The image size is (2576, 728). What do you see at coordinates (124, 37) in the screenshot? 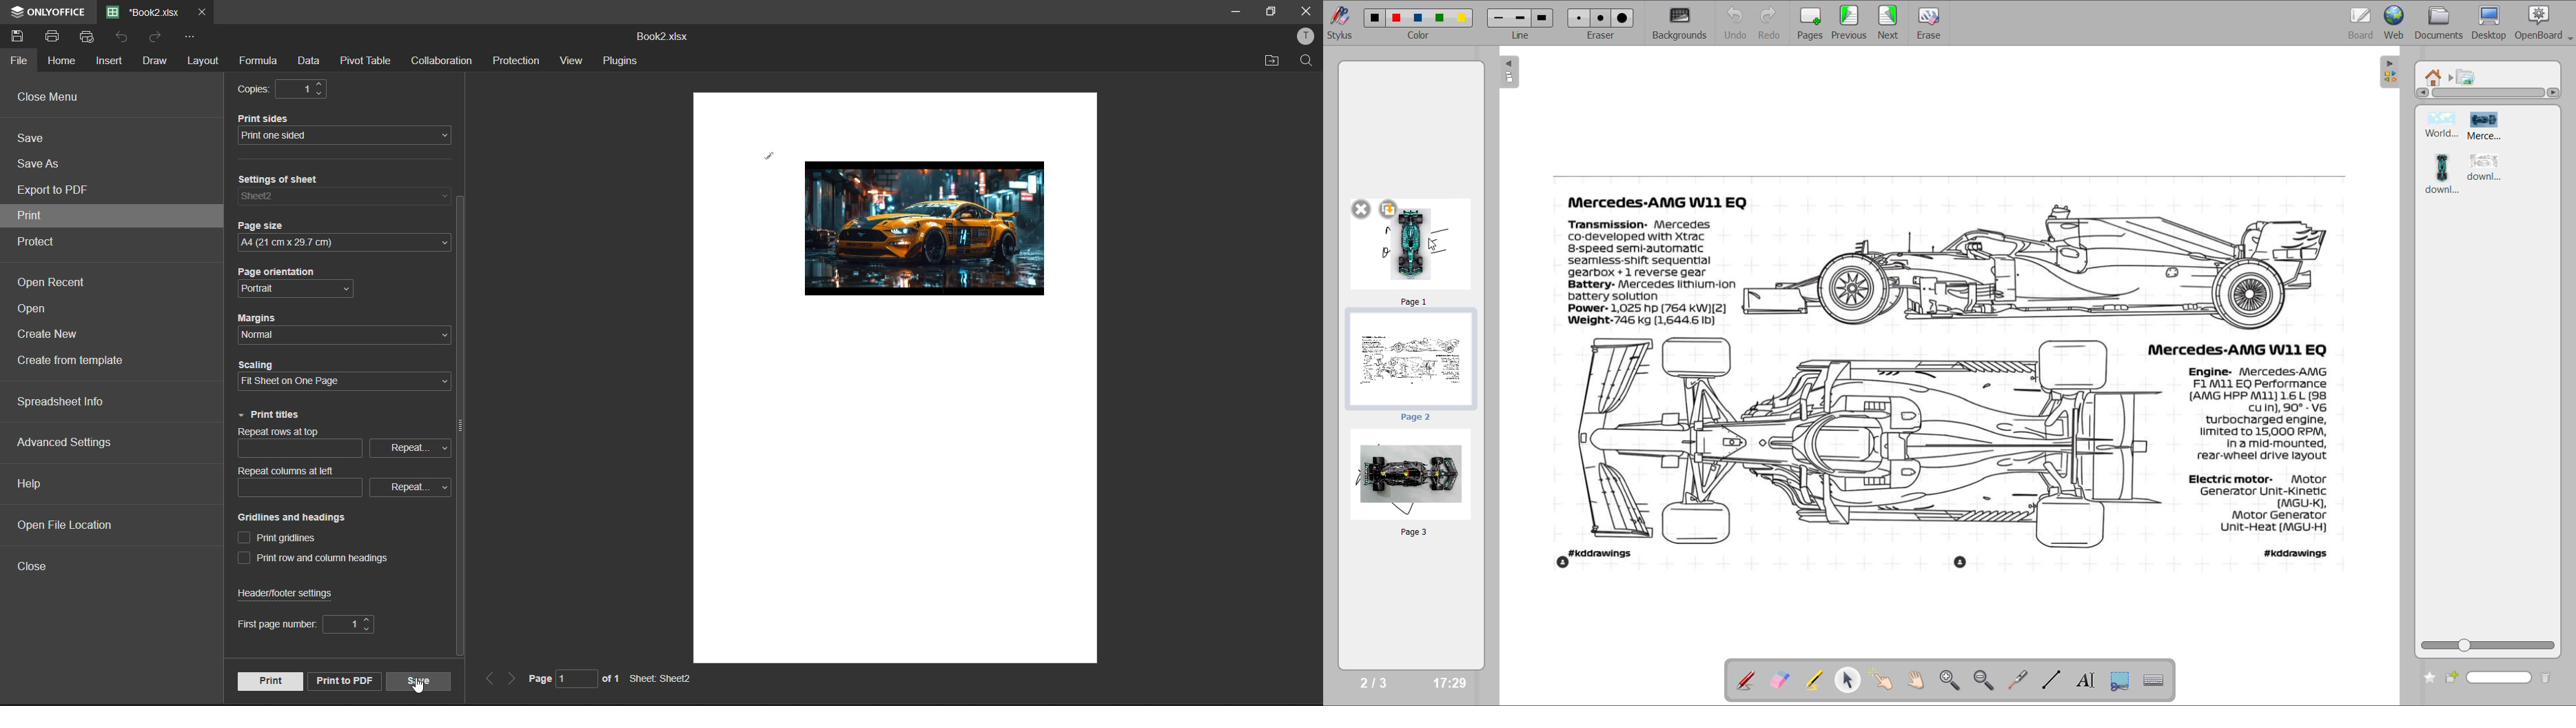
I see `undo` at bounding box center [124, 37].